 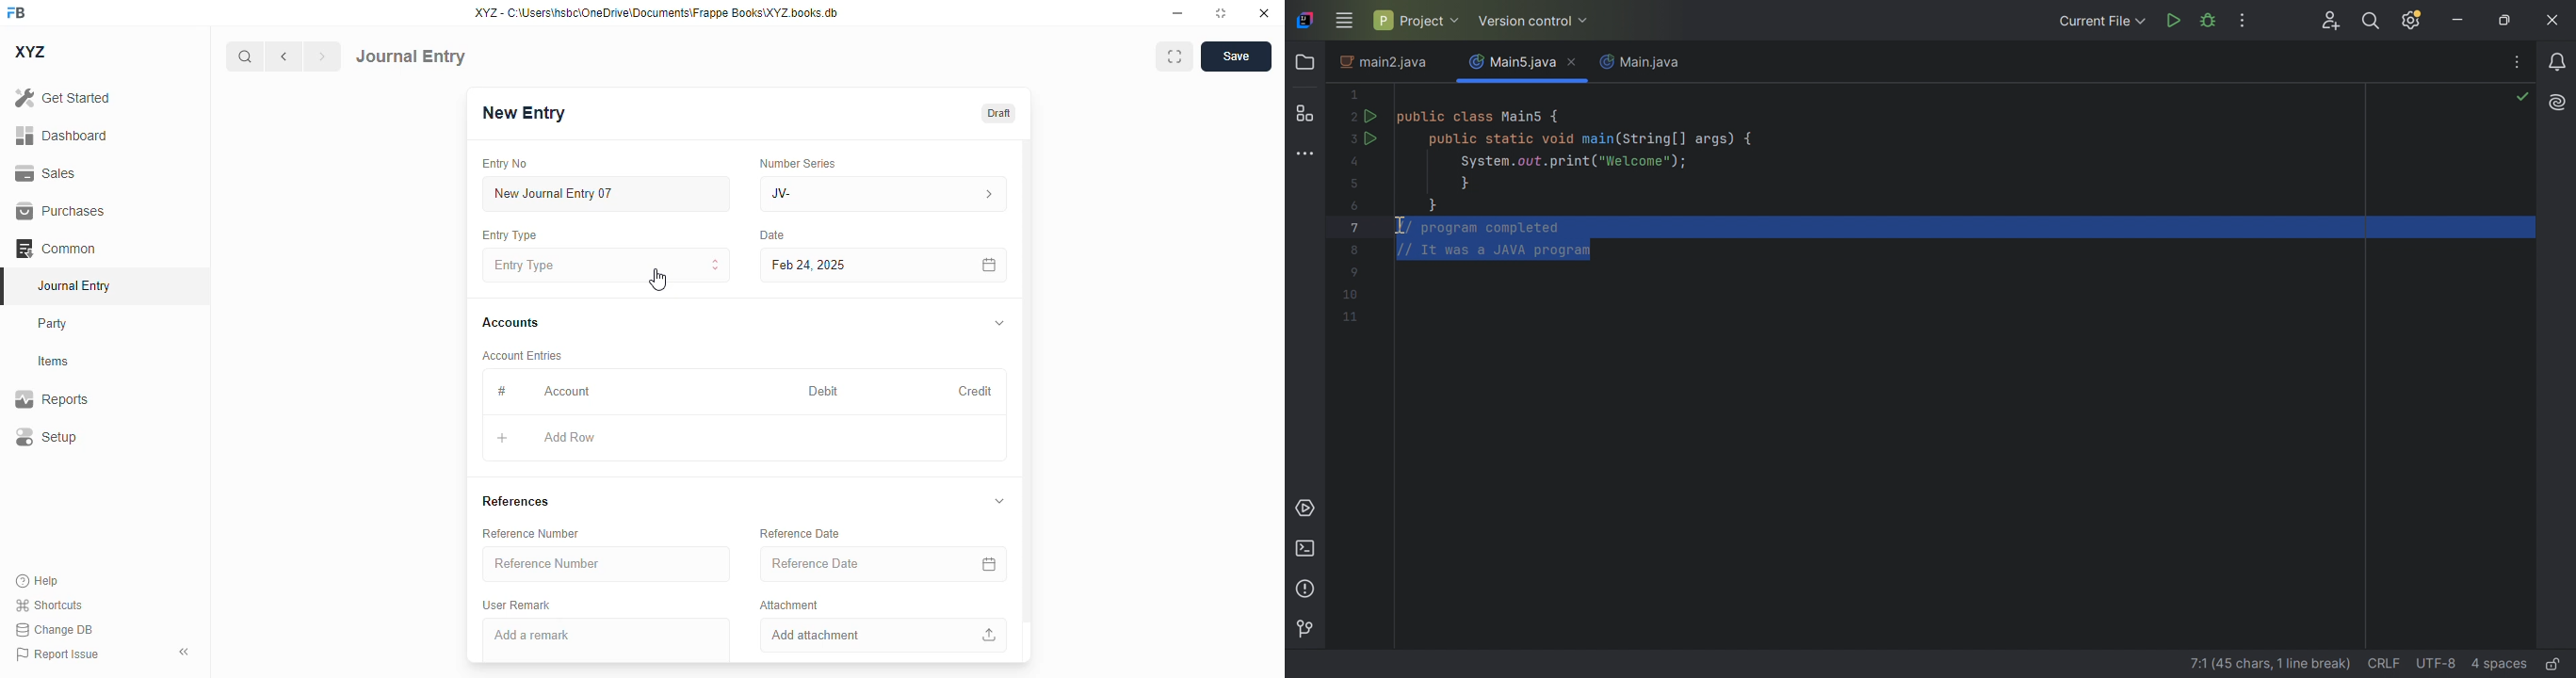 I want to click on draft, so click(x=999, y=112).